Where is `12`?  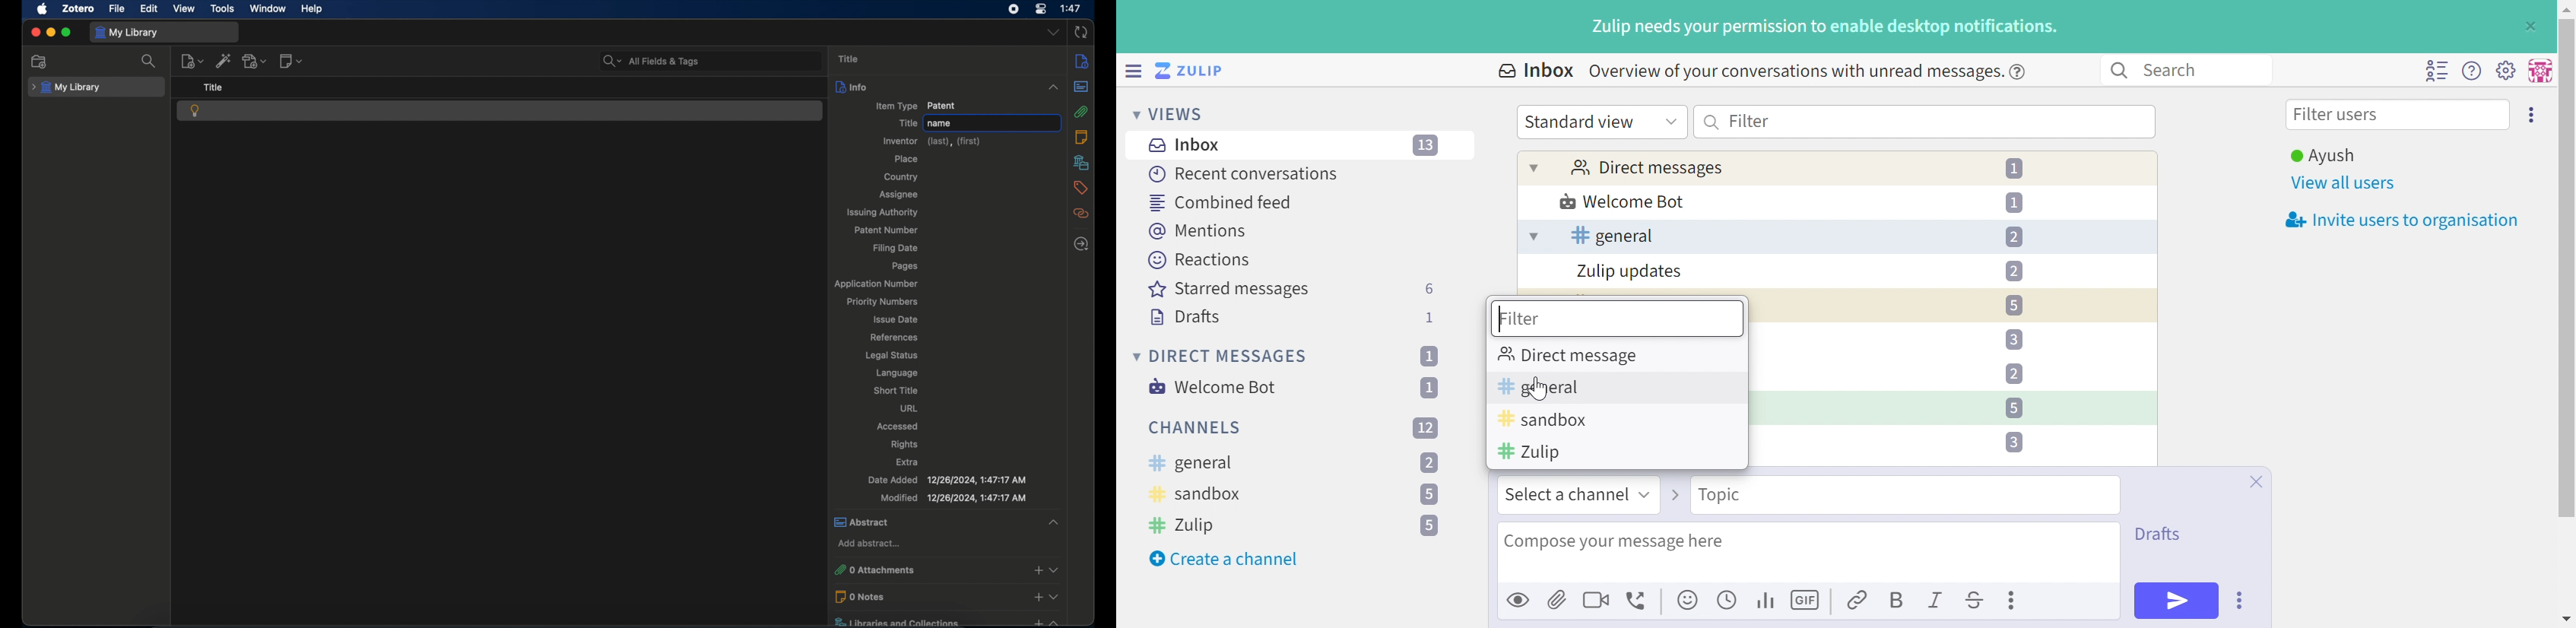 12 is located at coordinates (1426, 427).